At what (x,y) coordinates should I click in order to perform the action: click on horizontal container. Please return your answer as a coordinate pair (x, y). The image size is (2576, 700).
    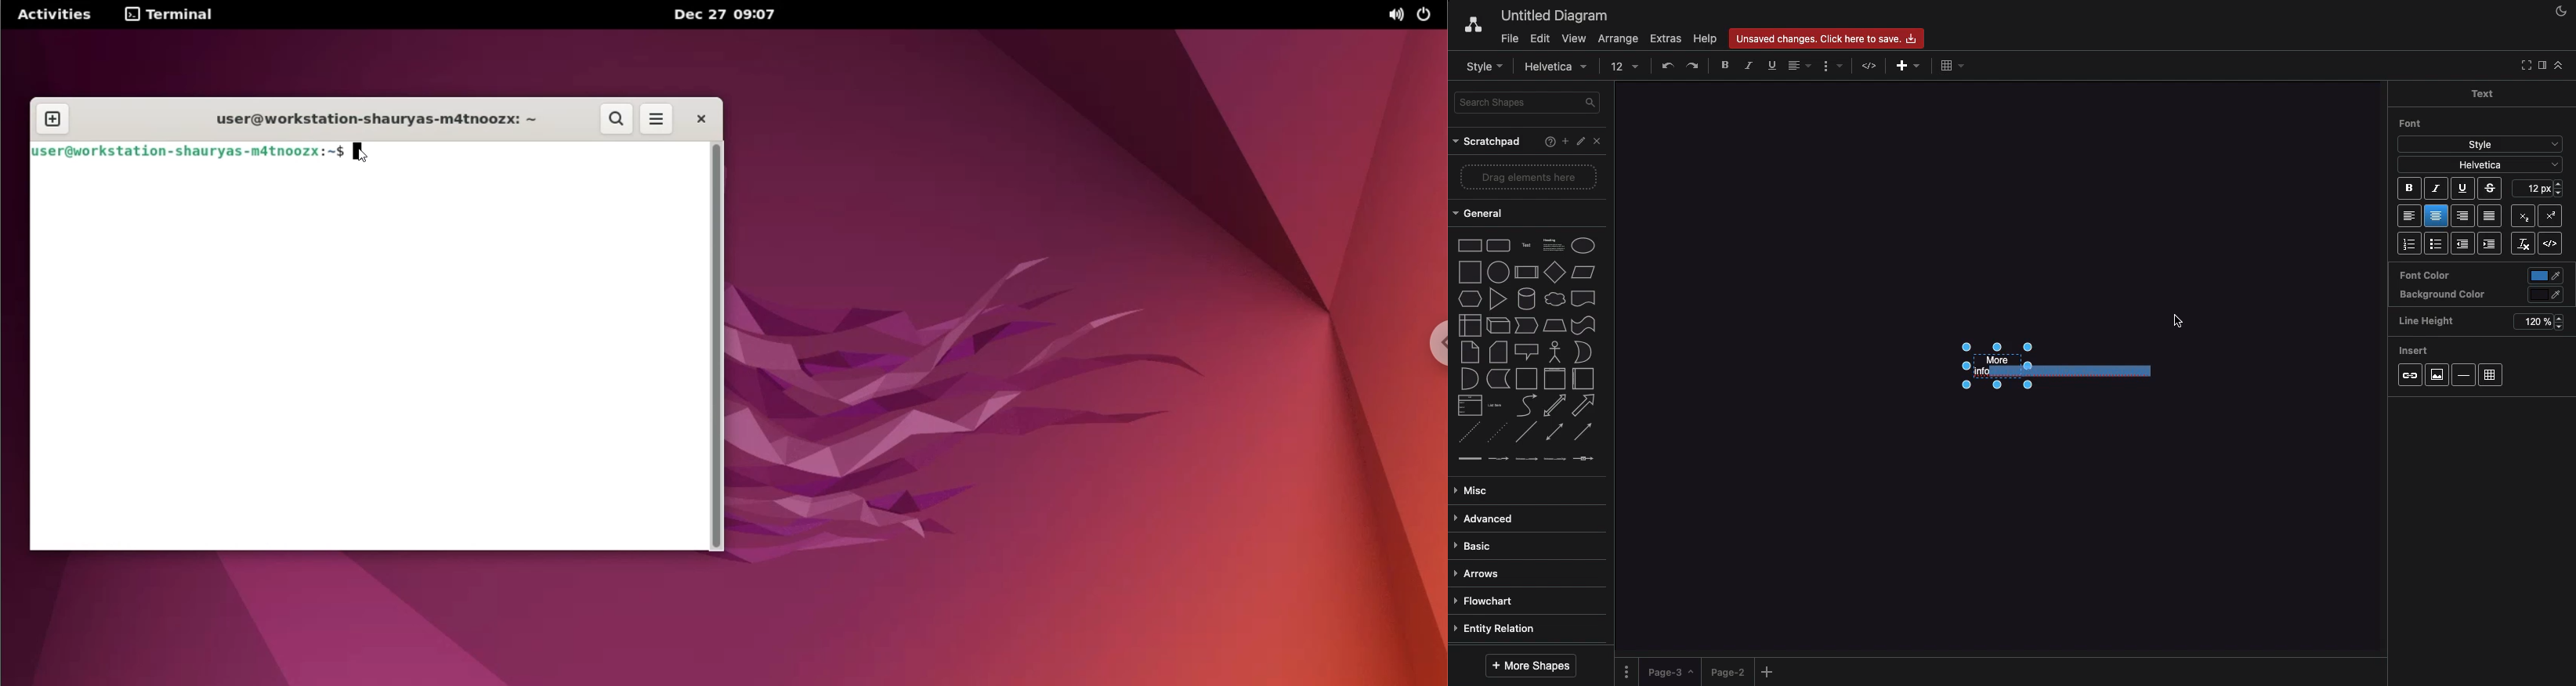
    Looking at the image, I should click on (1583, 378).